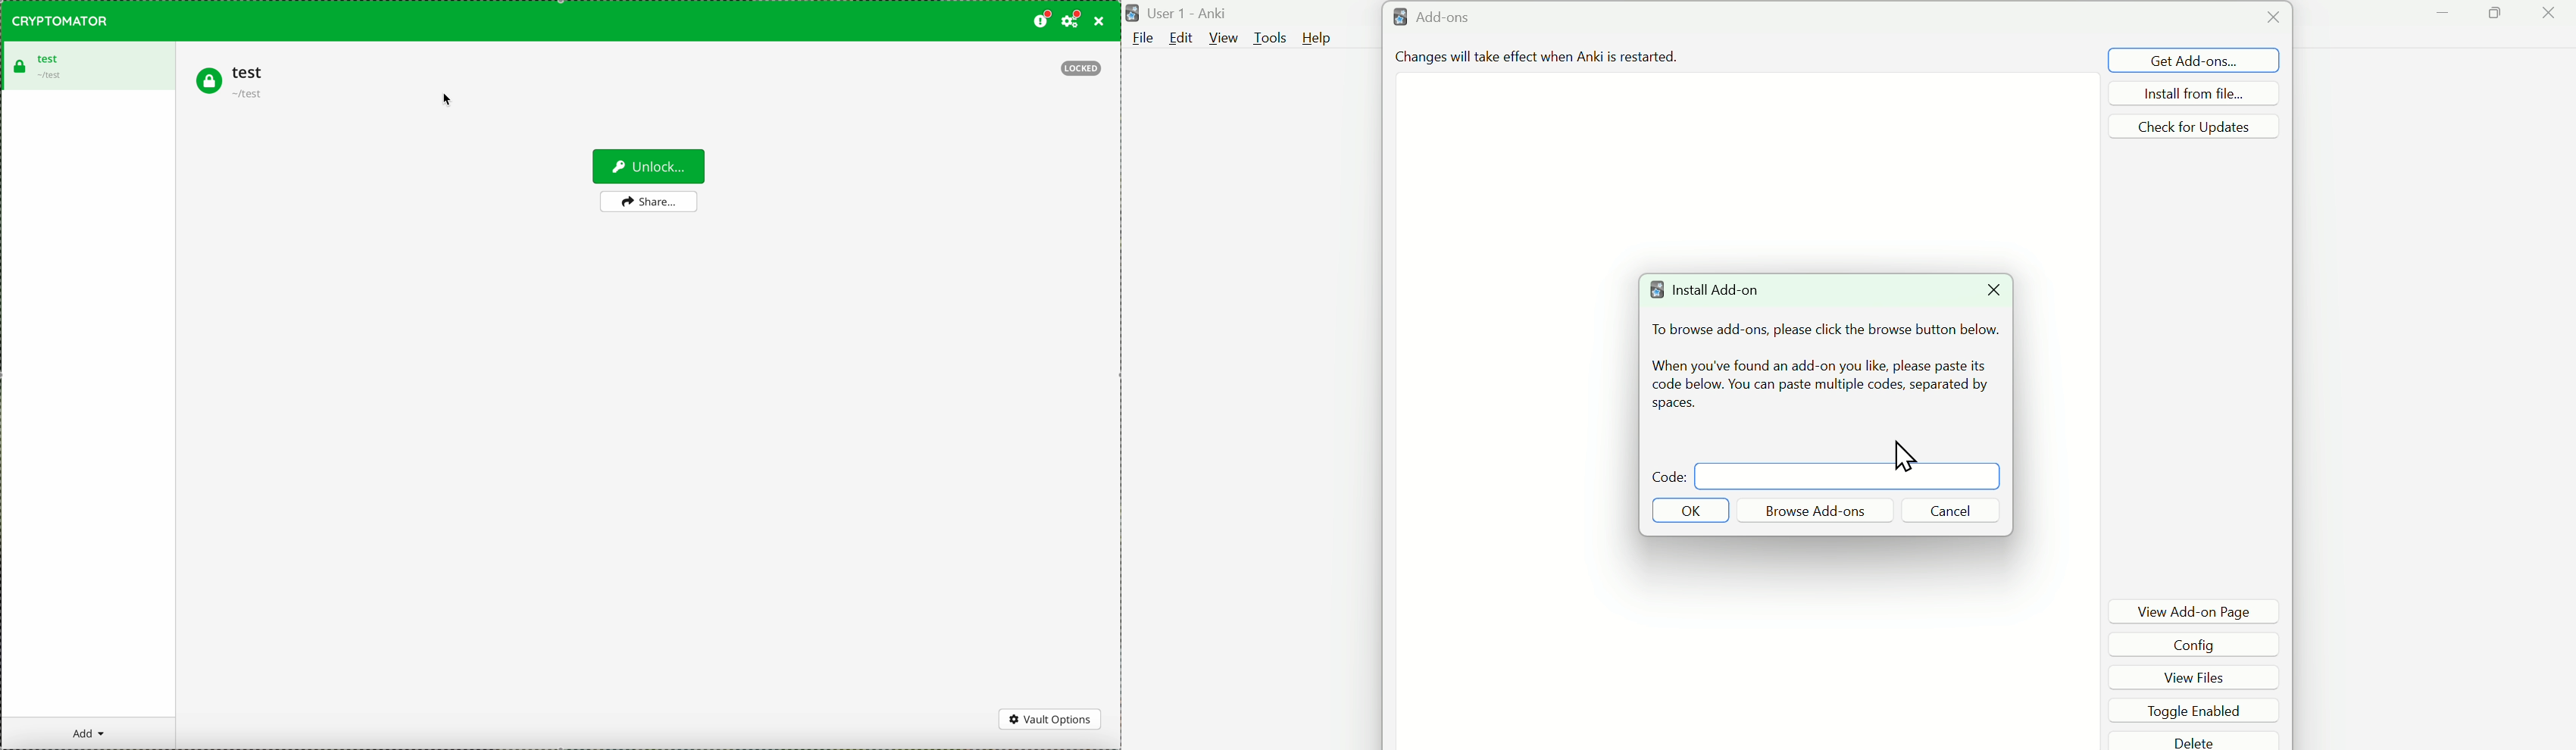 This screenshot has width=2576, height=756. What do you see at coordinates (1662, 474) in the screenshot?
I see `code` at bounding box center [1662, 474].